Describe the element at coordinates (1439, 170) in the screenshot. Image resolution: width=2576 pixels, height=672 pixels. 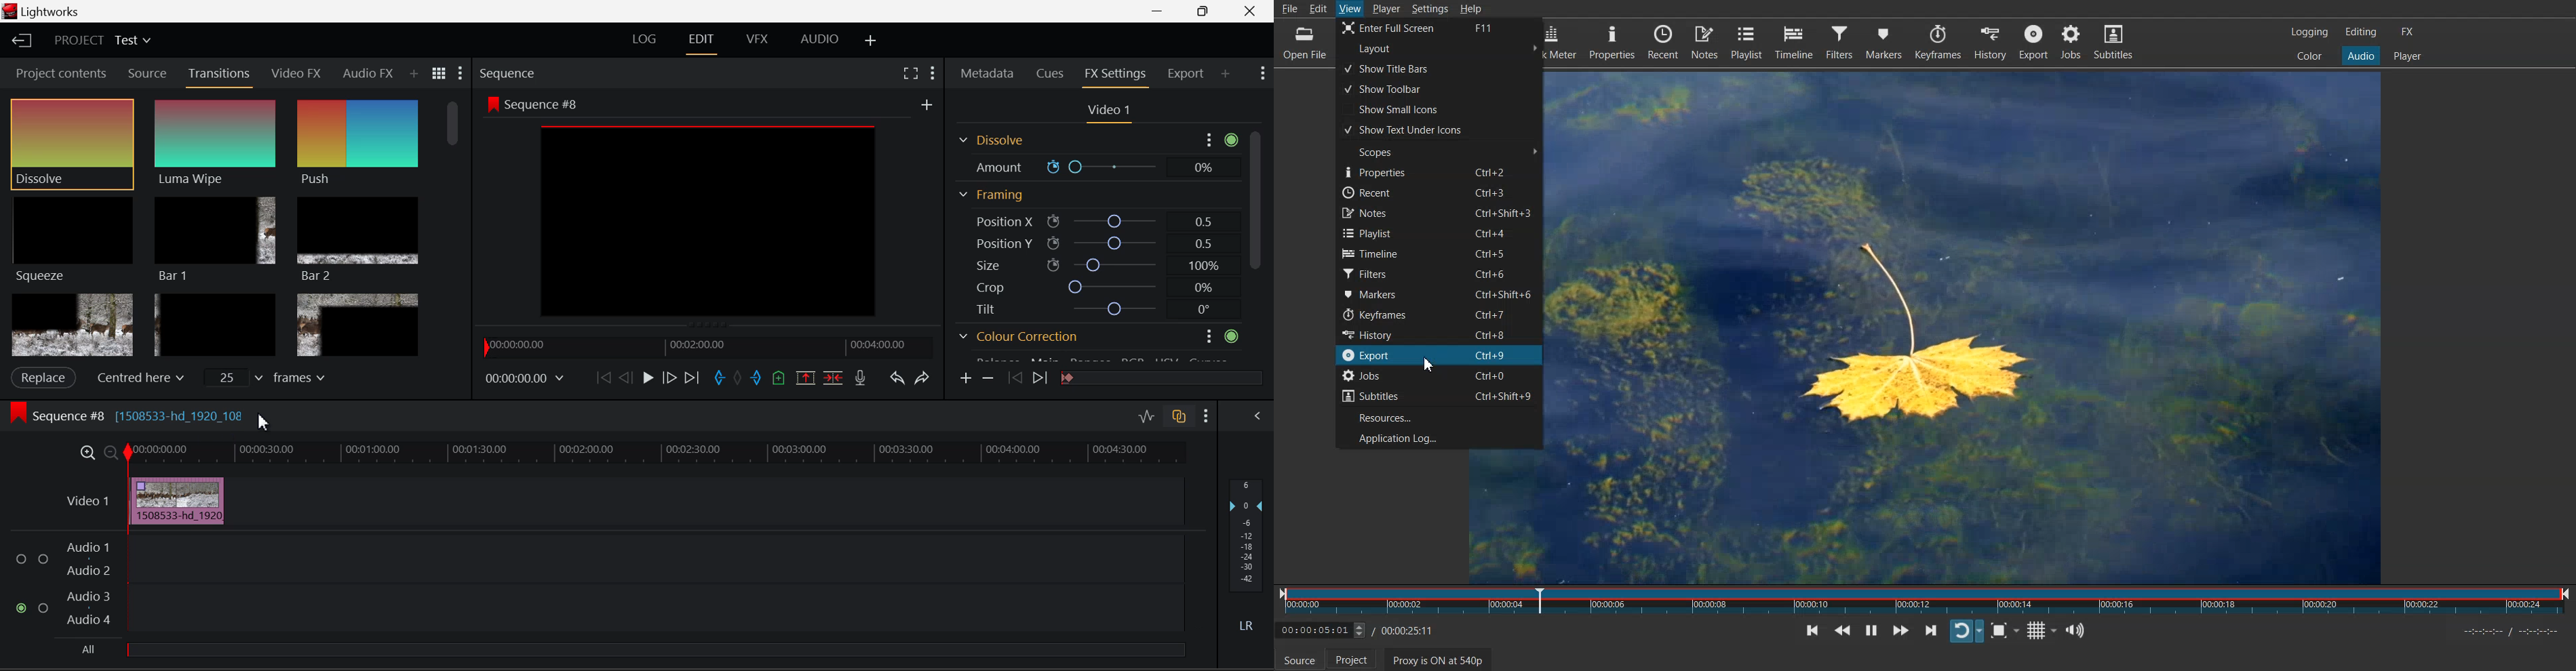
I see `Properties` at that location.